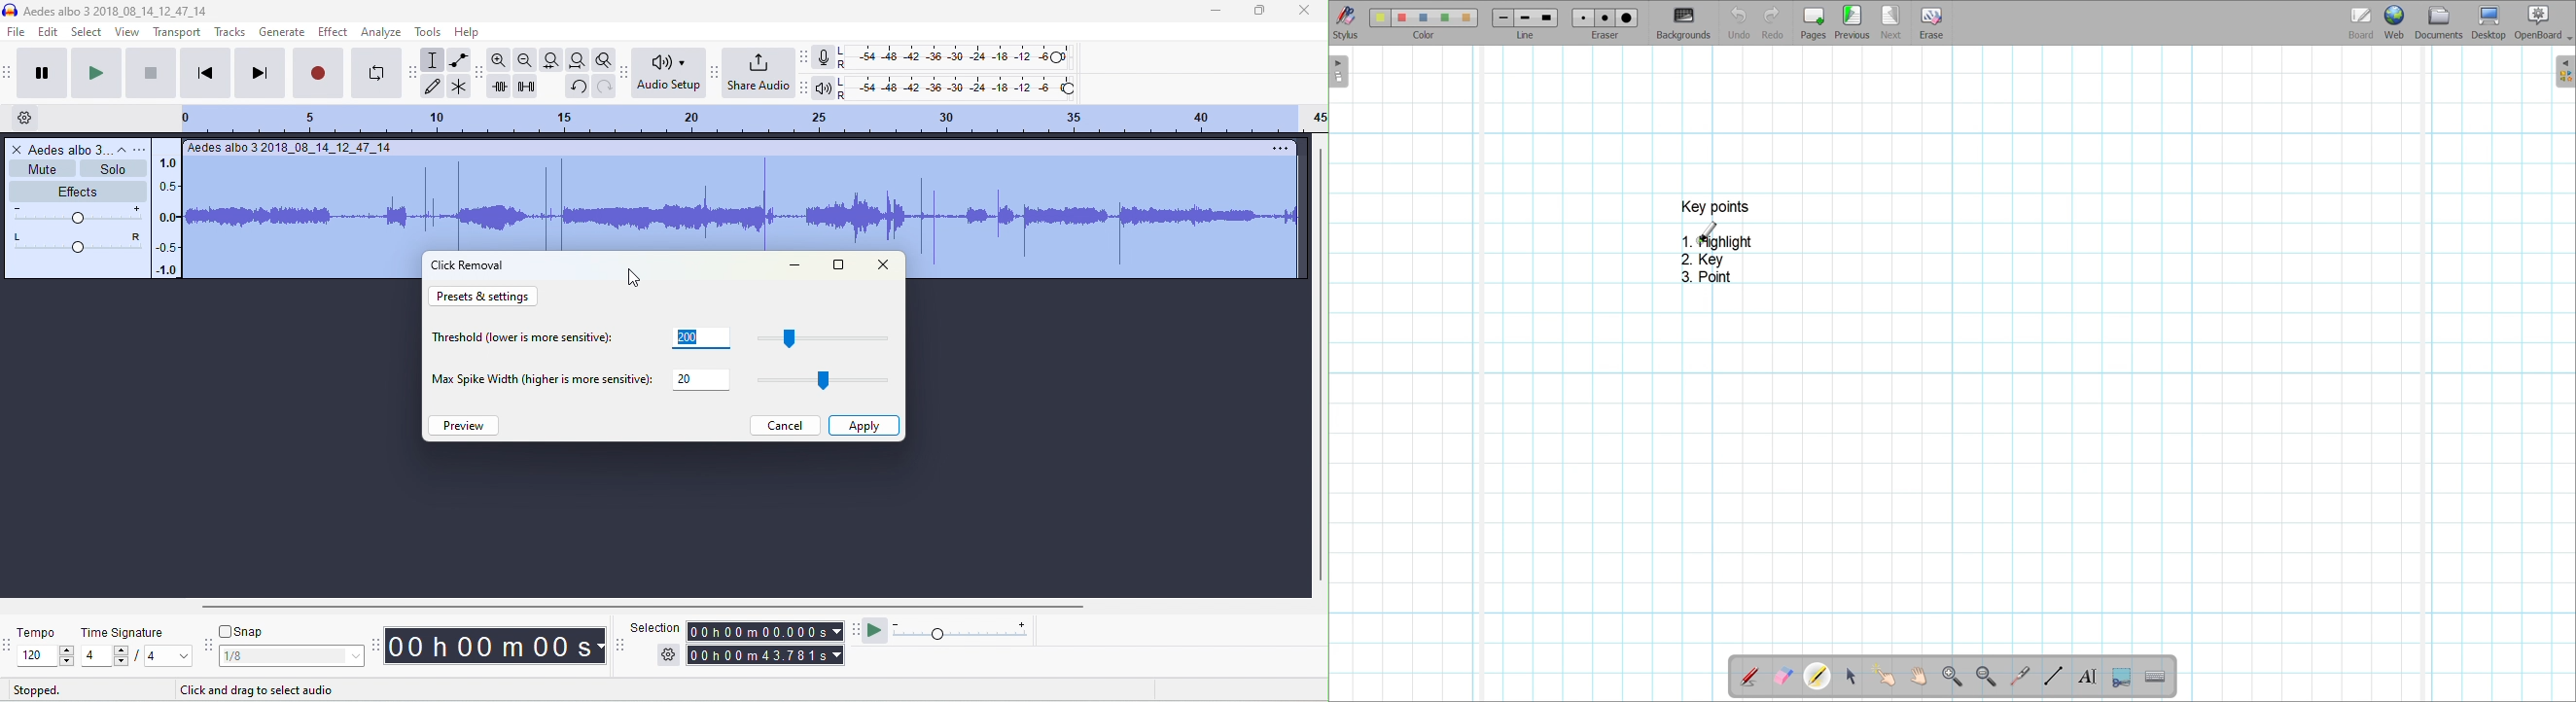 Image resolution: width=2576 pixels, height=728 pixels. What do you see at coordinates (964, 58) in the screenshot?
I see `recording level` at bounding box center [964, 58].